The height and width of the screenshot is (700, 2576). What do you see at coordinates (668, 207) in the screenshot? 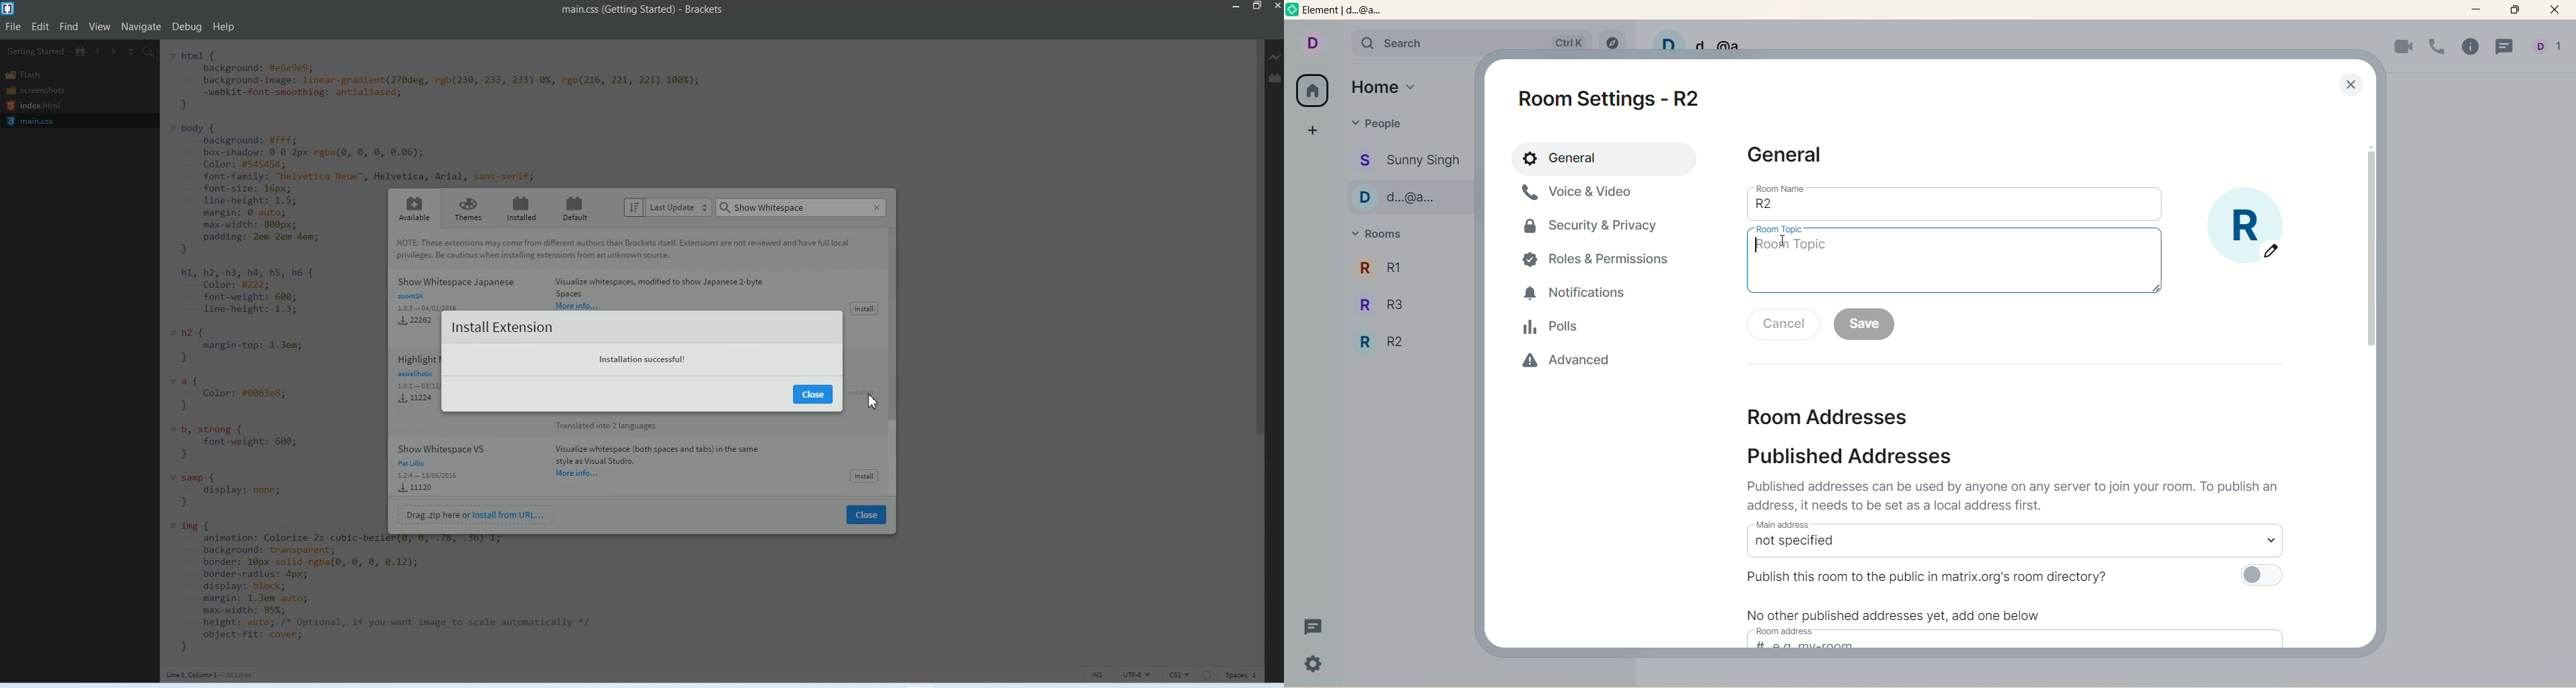
I see `Last Update` at bounding box center [668, 207].